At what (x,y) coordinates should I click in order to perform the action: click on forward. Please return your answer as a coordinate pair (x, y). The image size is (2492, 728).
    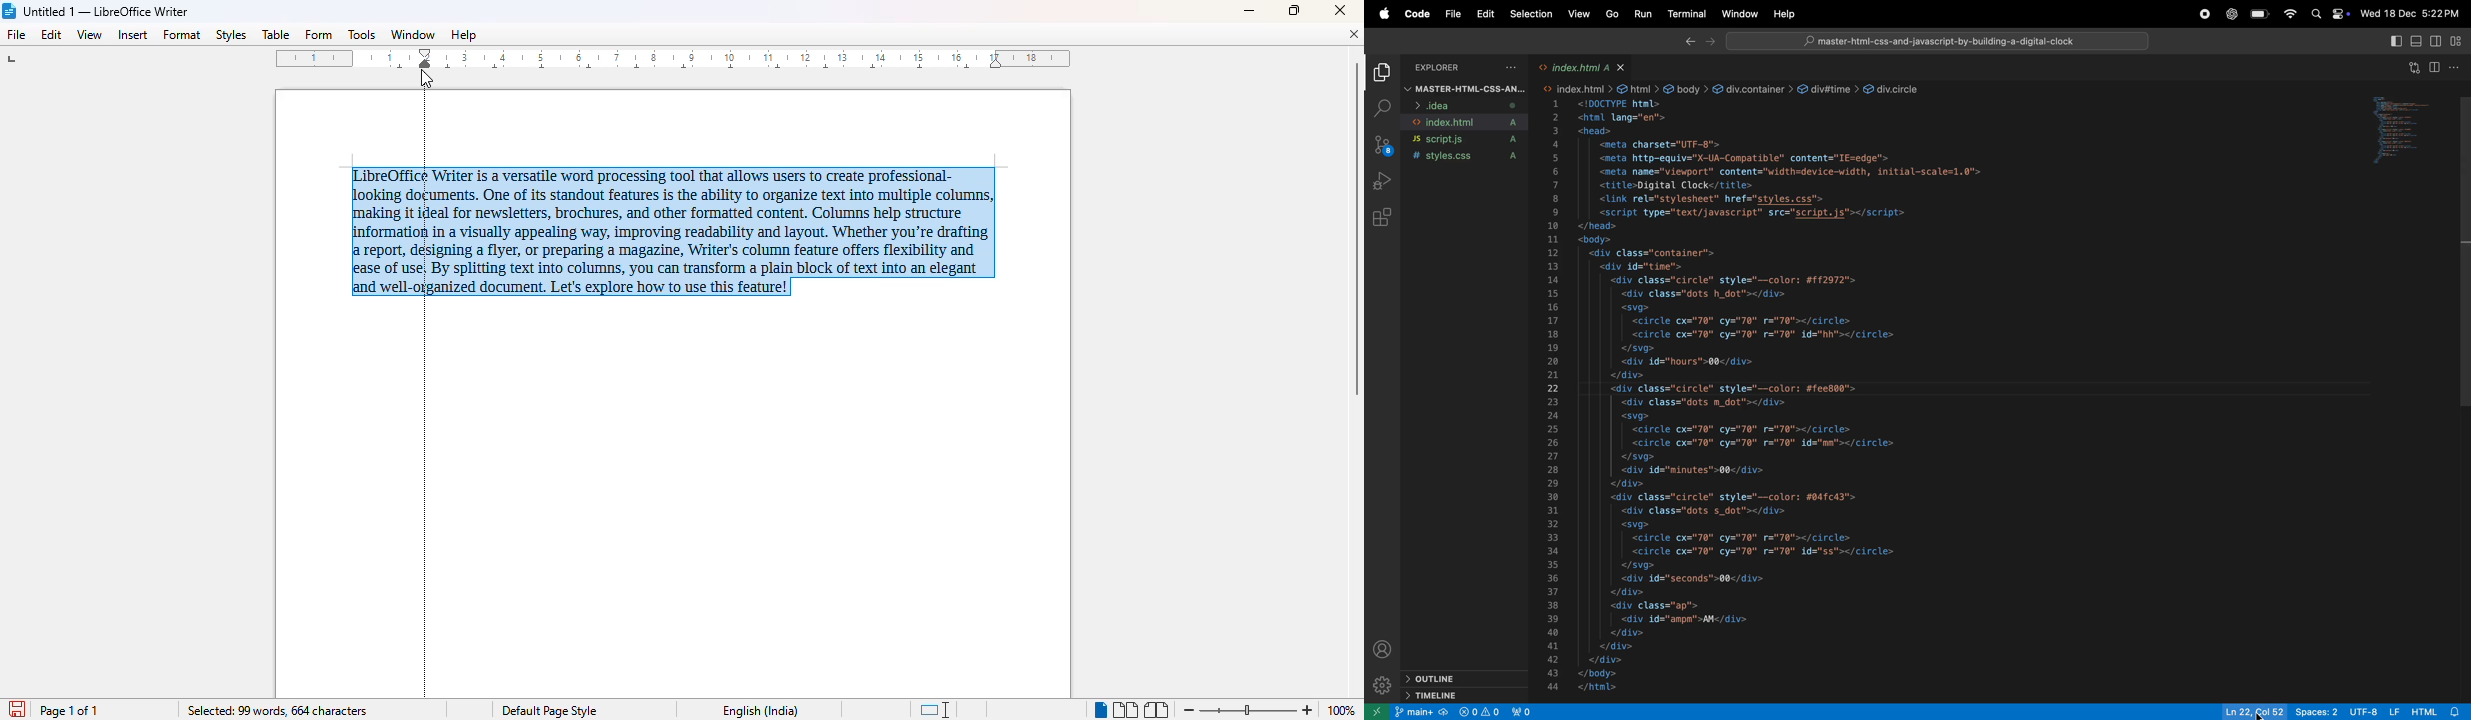
    Looking at the image, I should click on (1711, 43).